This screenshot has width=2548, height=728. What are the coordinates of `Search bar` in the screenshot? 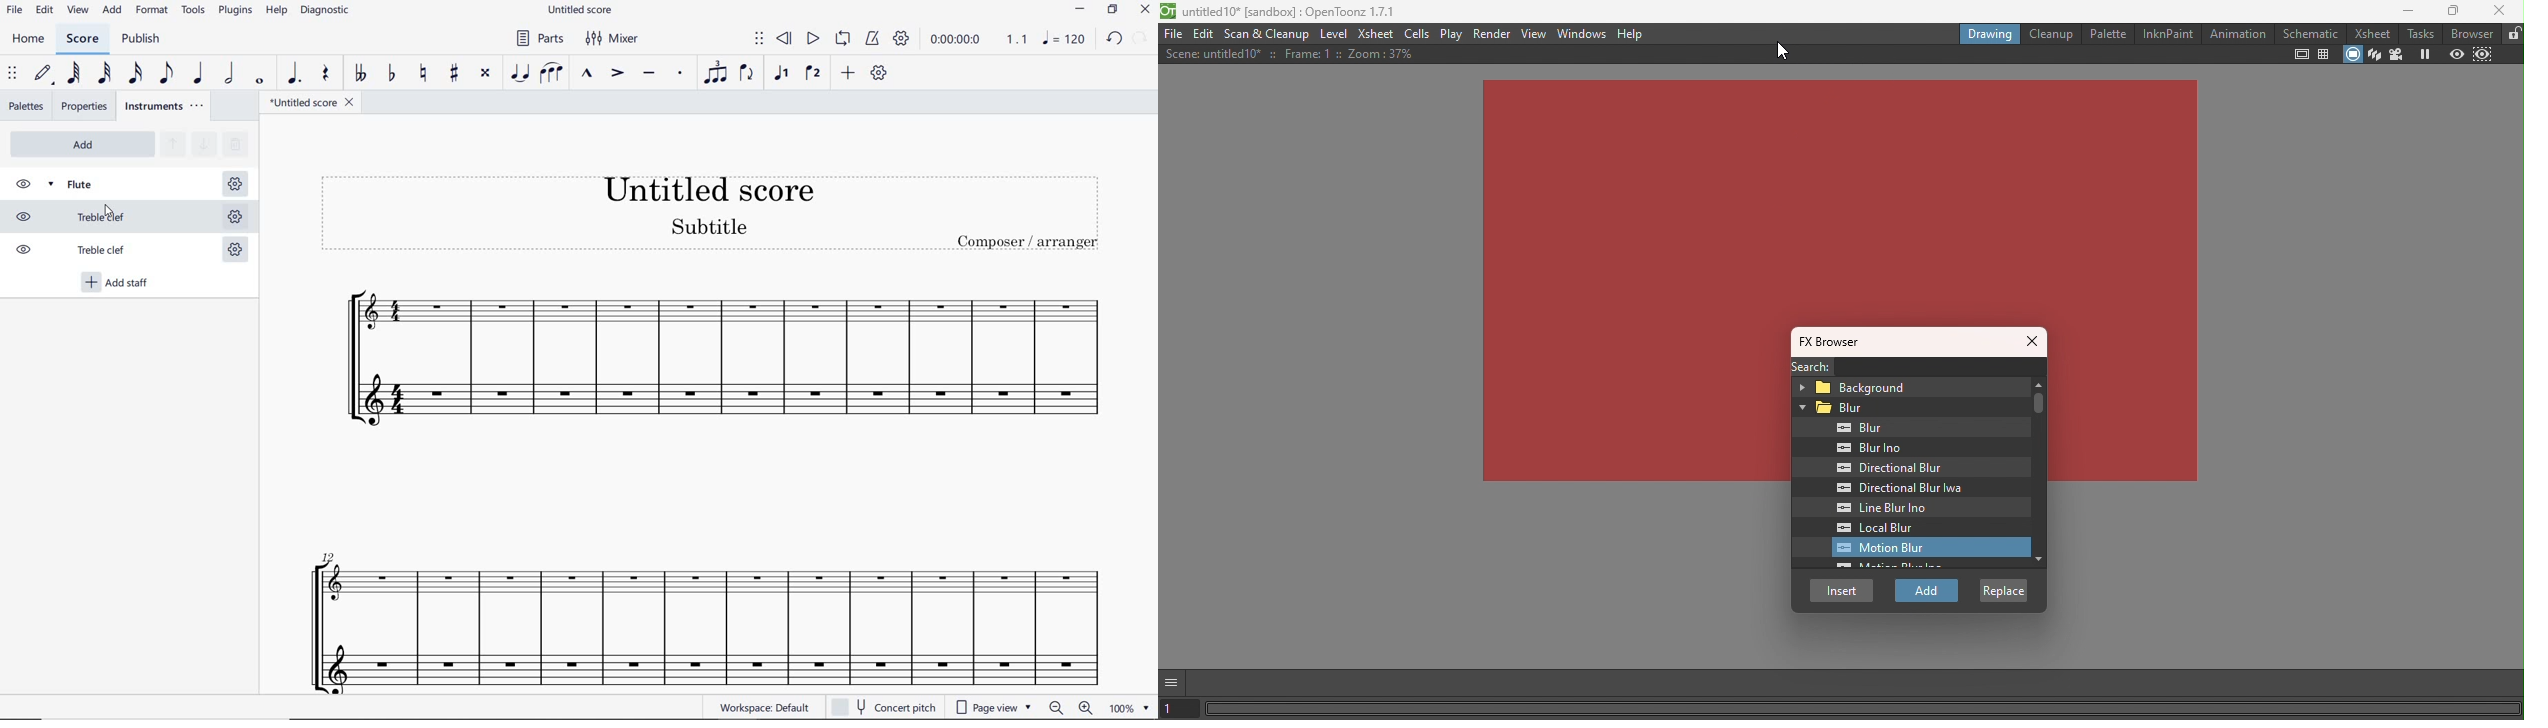 It's located at (1943, 367).